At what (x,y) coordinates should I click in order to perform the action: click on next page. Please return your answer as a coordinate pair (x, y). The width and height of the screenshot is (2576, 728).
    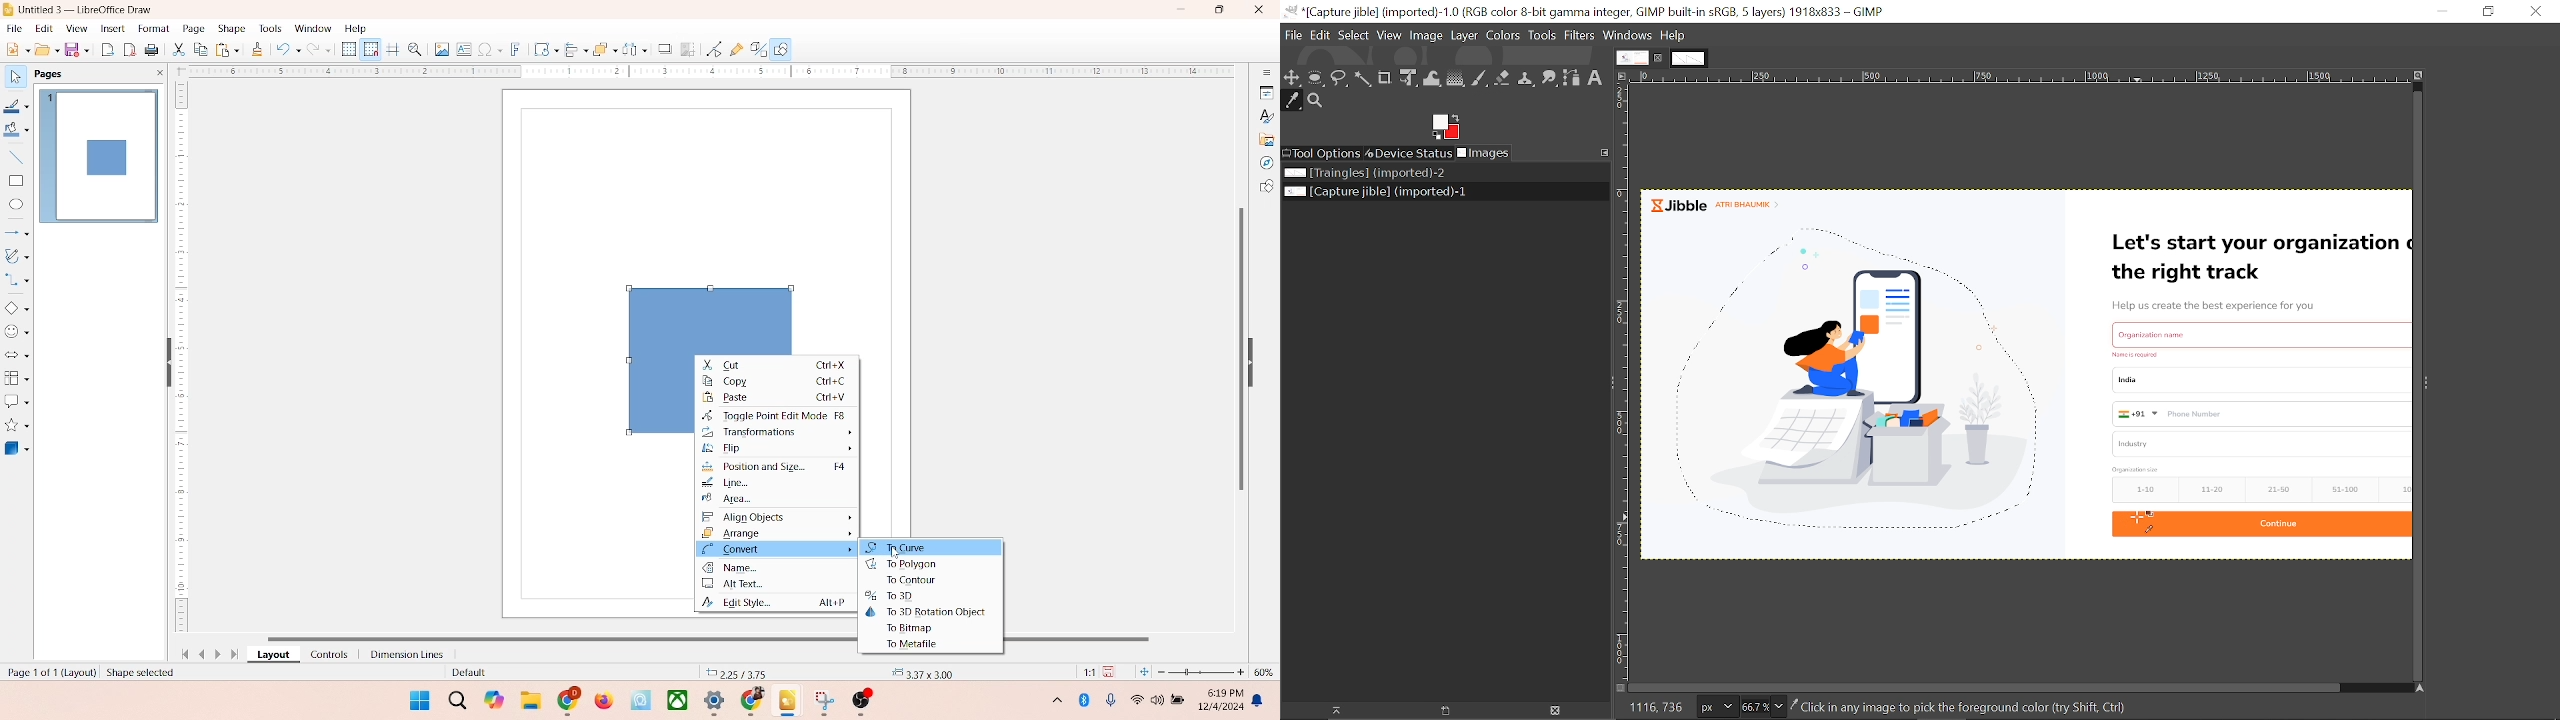
    Looking at the image, I should click on (220, 654).